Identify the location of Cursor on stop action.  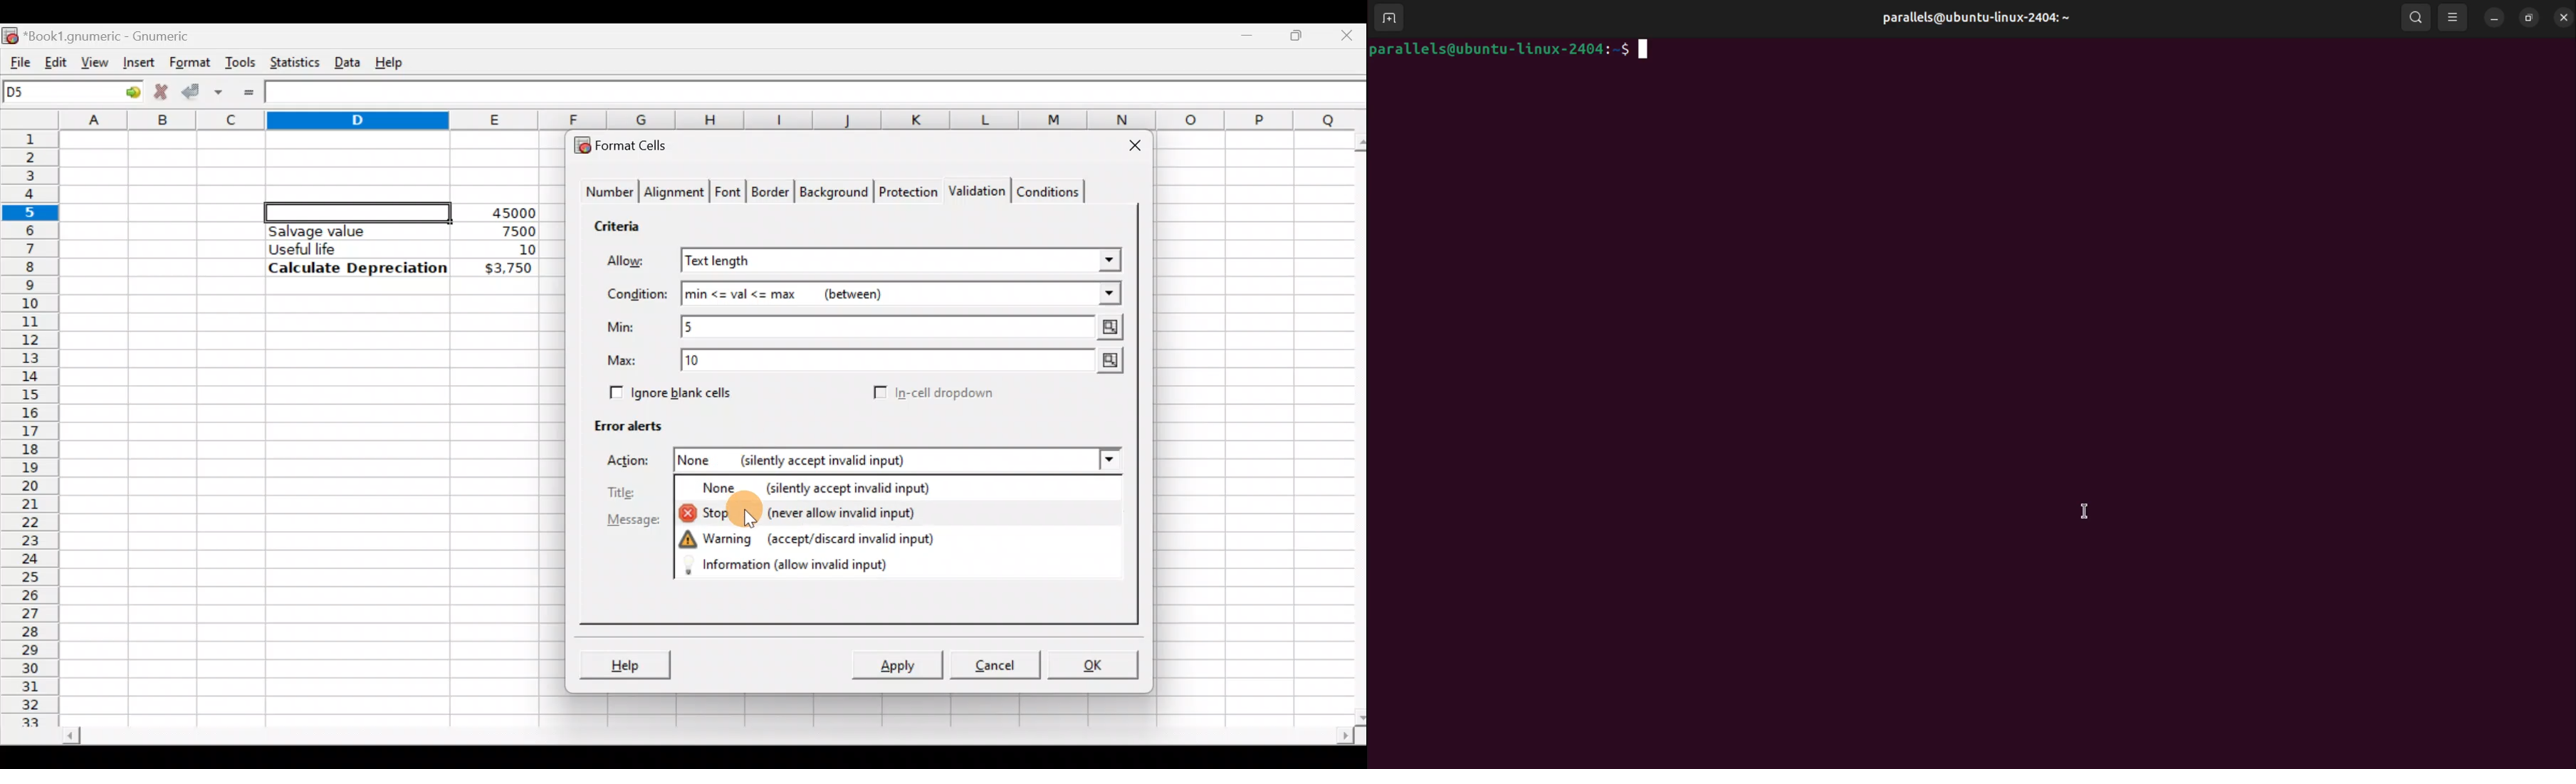
(751, 511).